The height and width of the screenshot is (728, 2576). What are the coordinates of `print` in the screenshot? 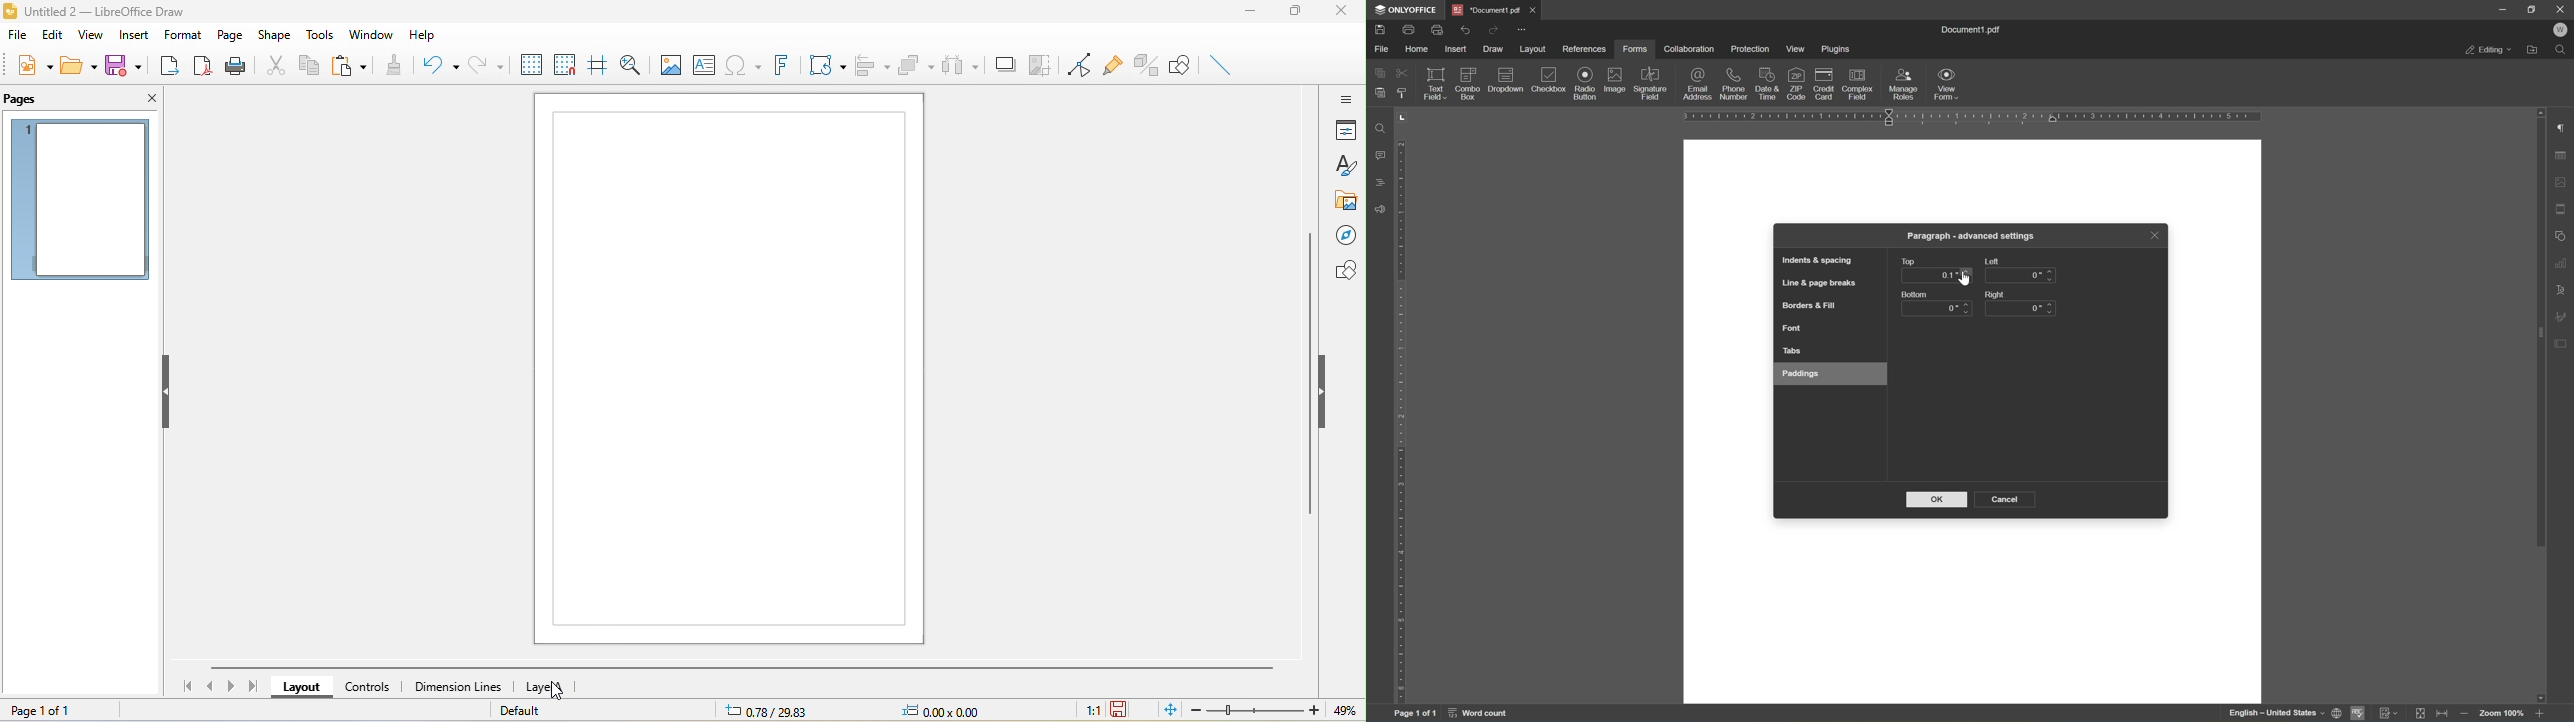 It's located at (235, 64).